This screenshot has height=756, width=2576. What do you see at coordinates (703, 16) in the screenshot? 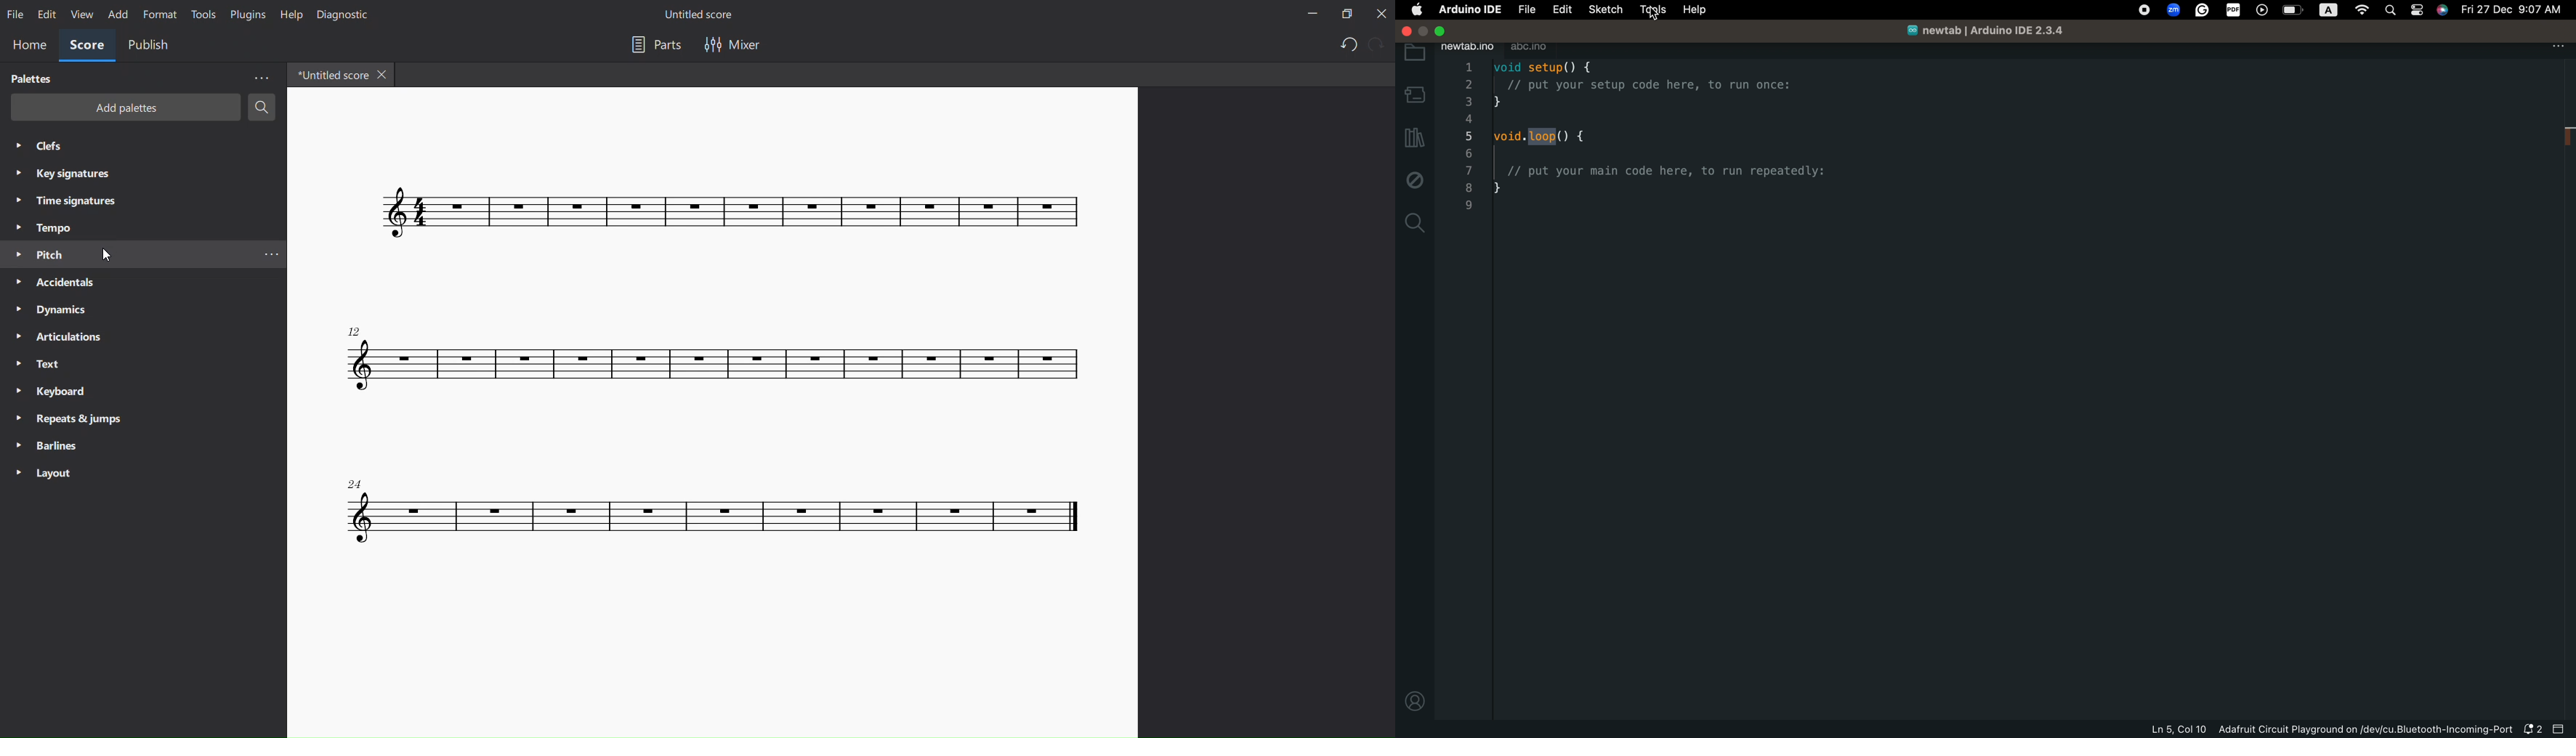
I see `title` at bounding box center [703, 16].